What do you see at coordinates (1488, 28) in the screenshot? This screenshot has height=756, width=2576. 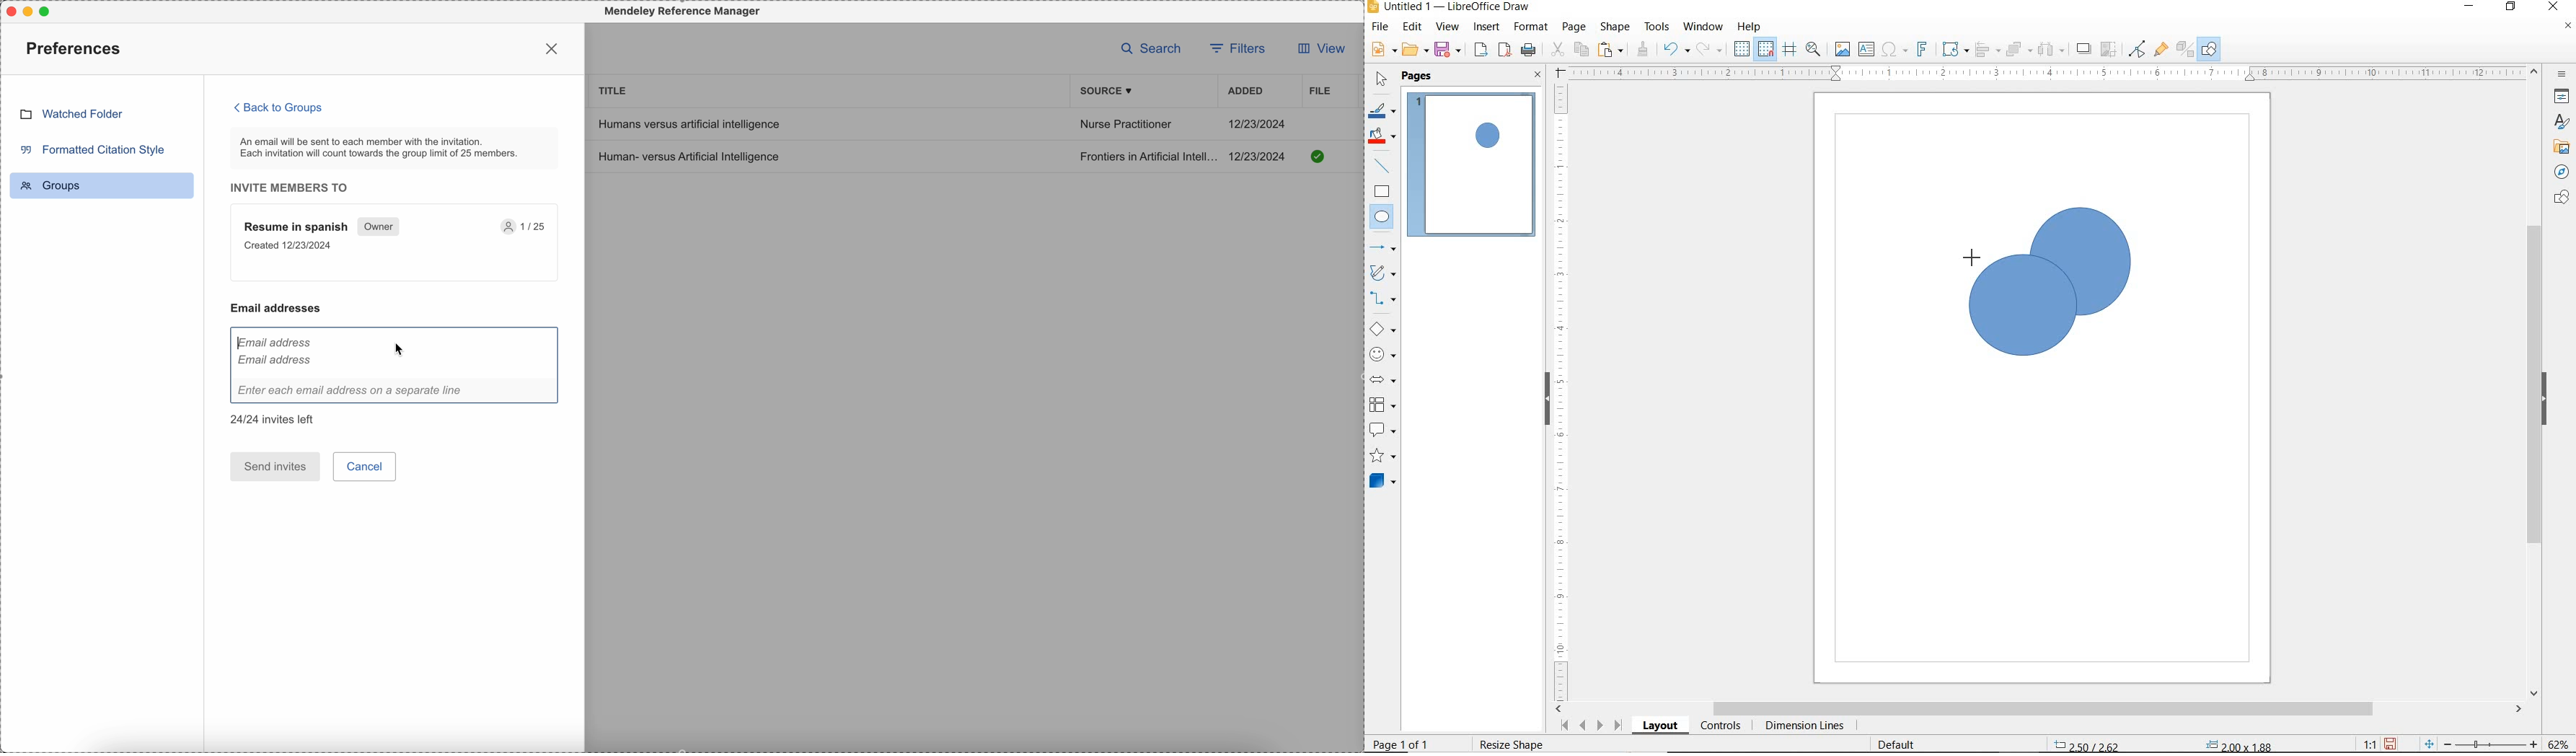 I see `INSERT` at bounding box center [1488, 28].